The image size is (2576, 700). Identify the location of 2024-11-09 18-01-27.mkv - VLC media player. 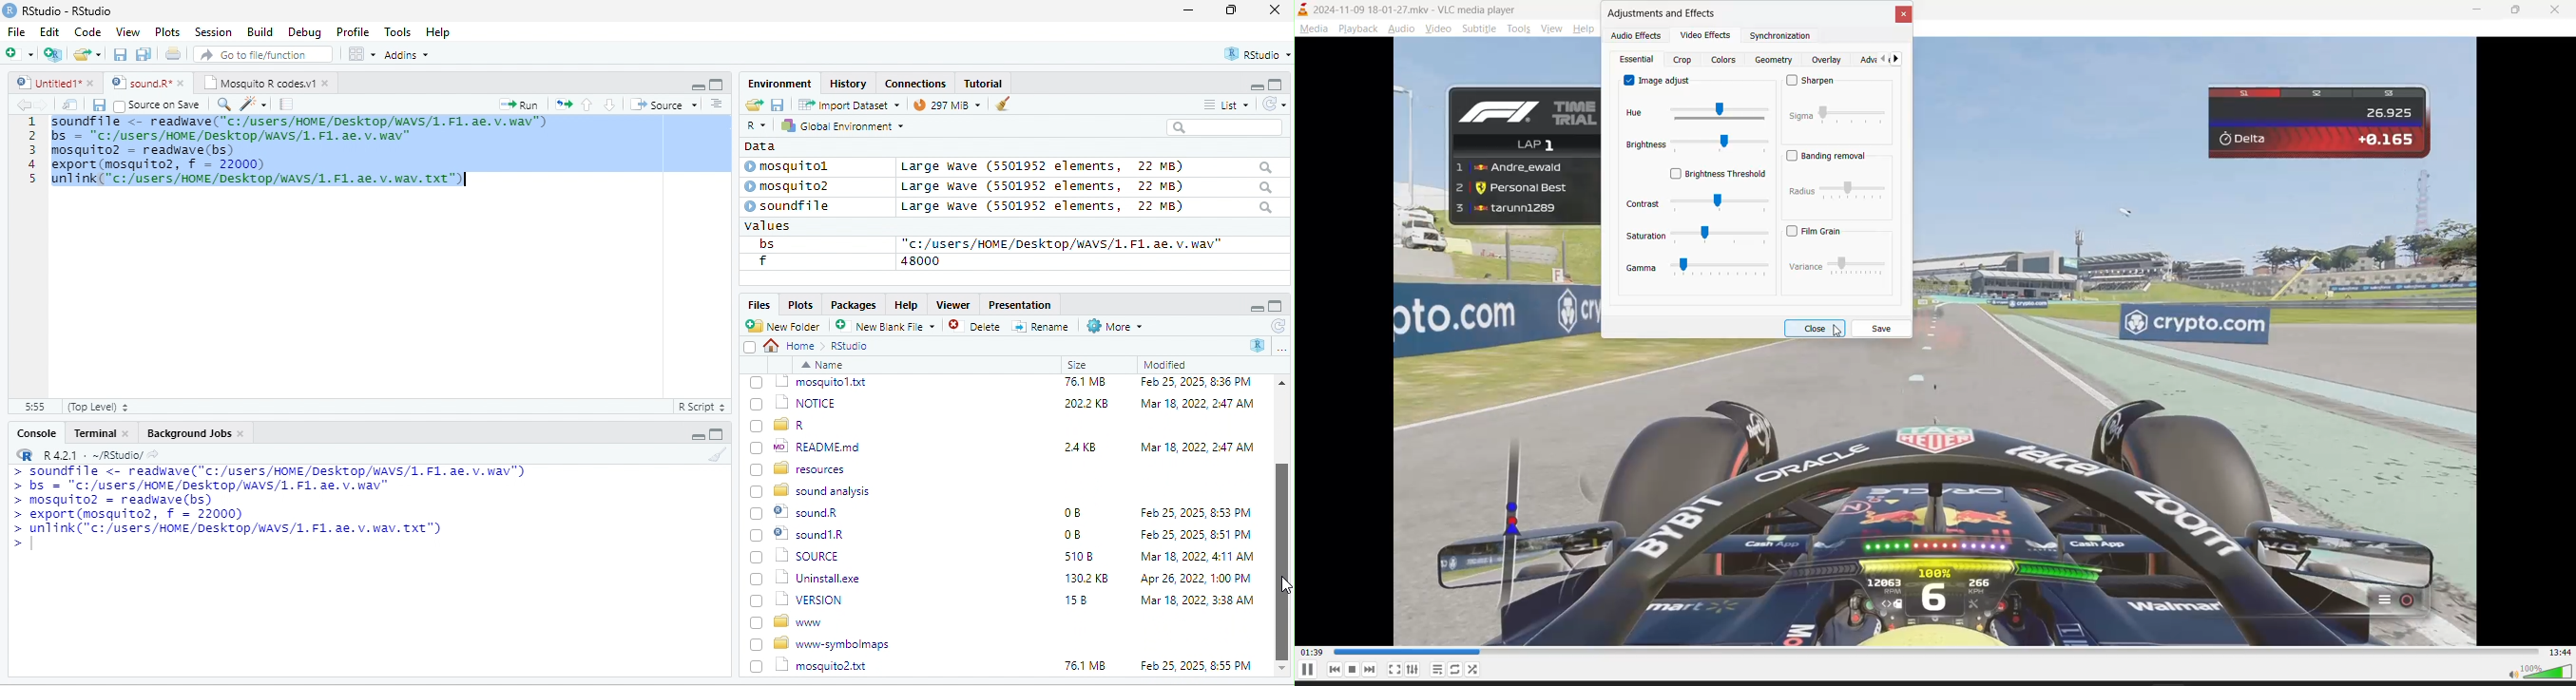
(1412, 9).